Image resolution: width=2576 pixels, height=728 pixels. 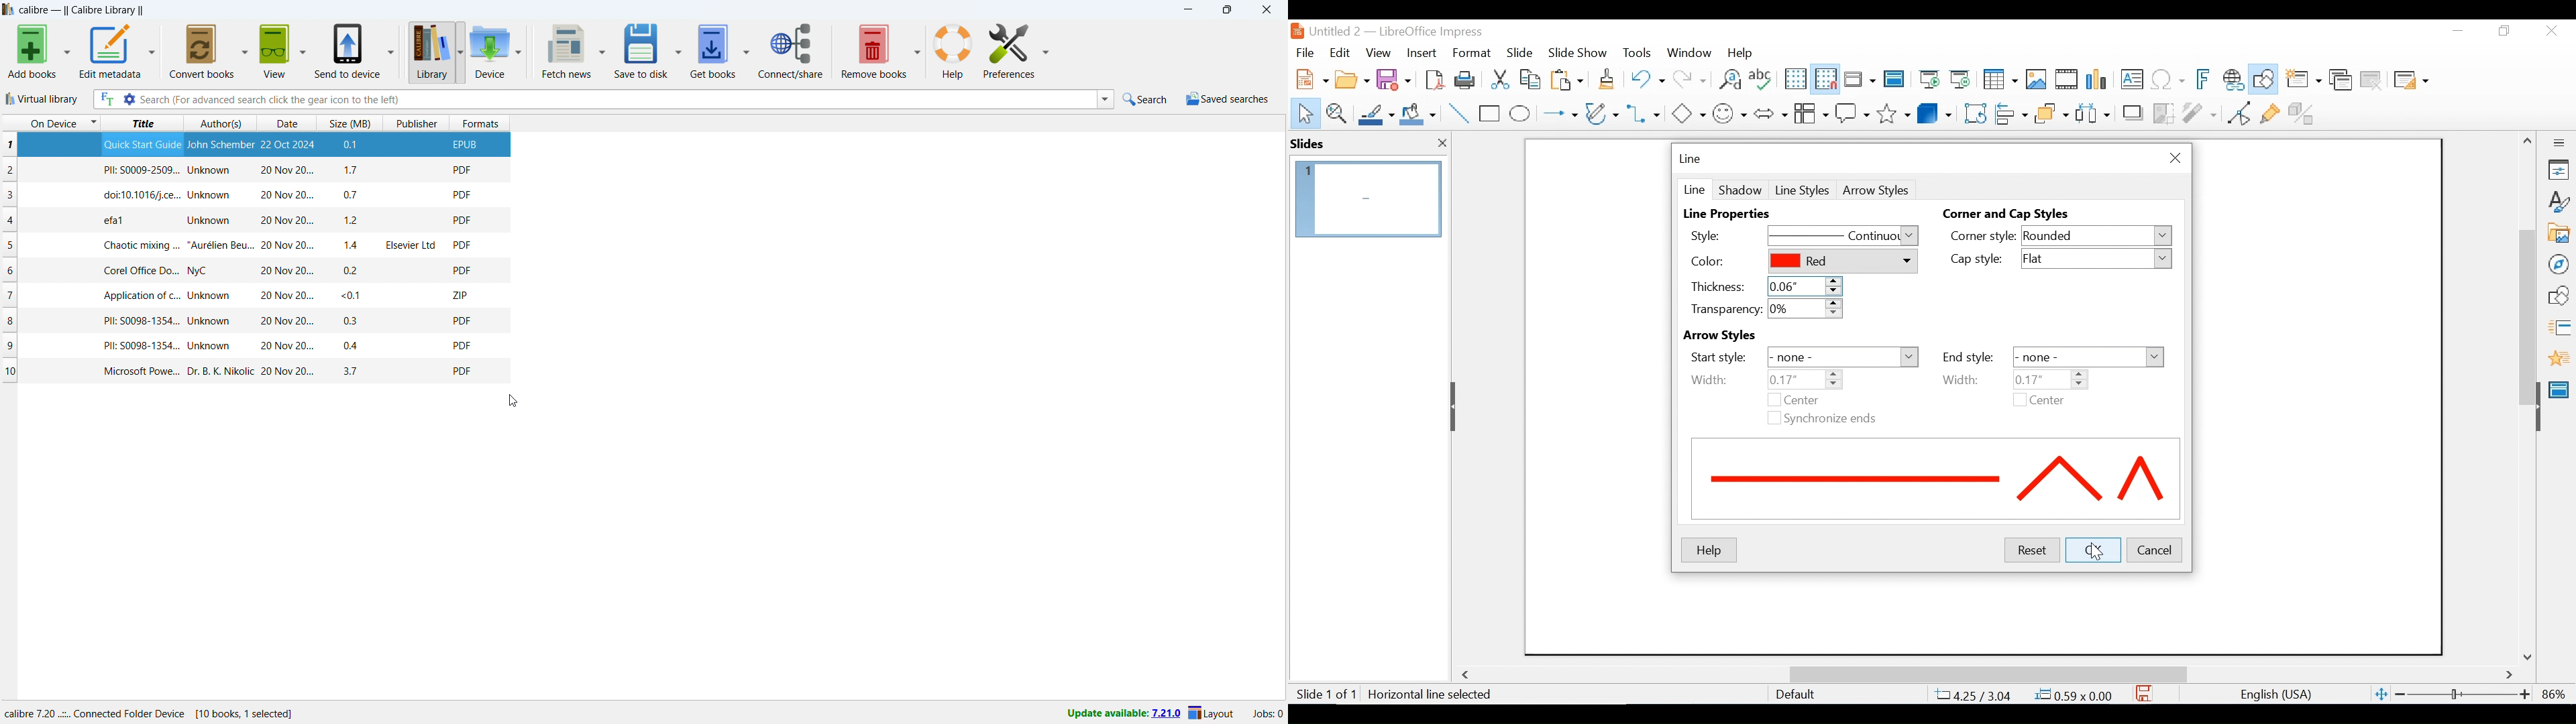 What do you see at coordinates (223, 124) in the screenshot?
I see `sort by authors` at bounding box center [223, 124].